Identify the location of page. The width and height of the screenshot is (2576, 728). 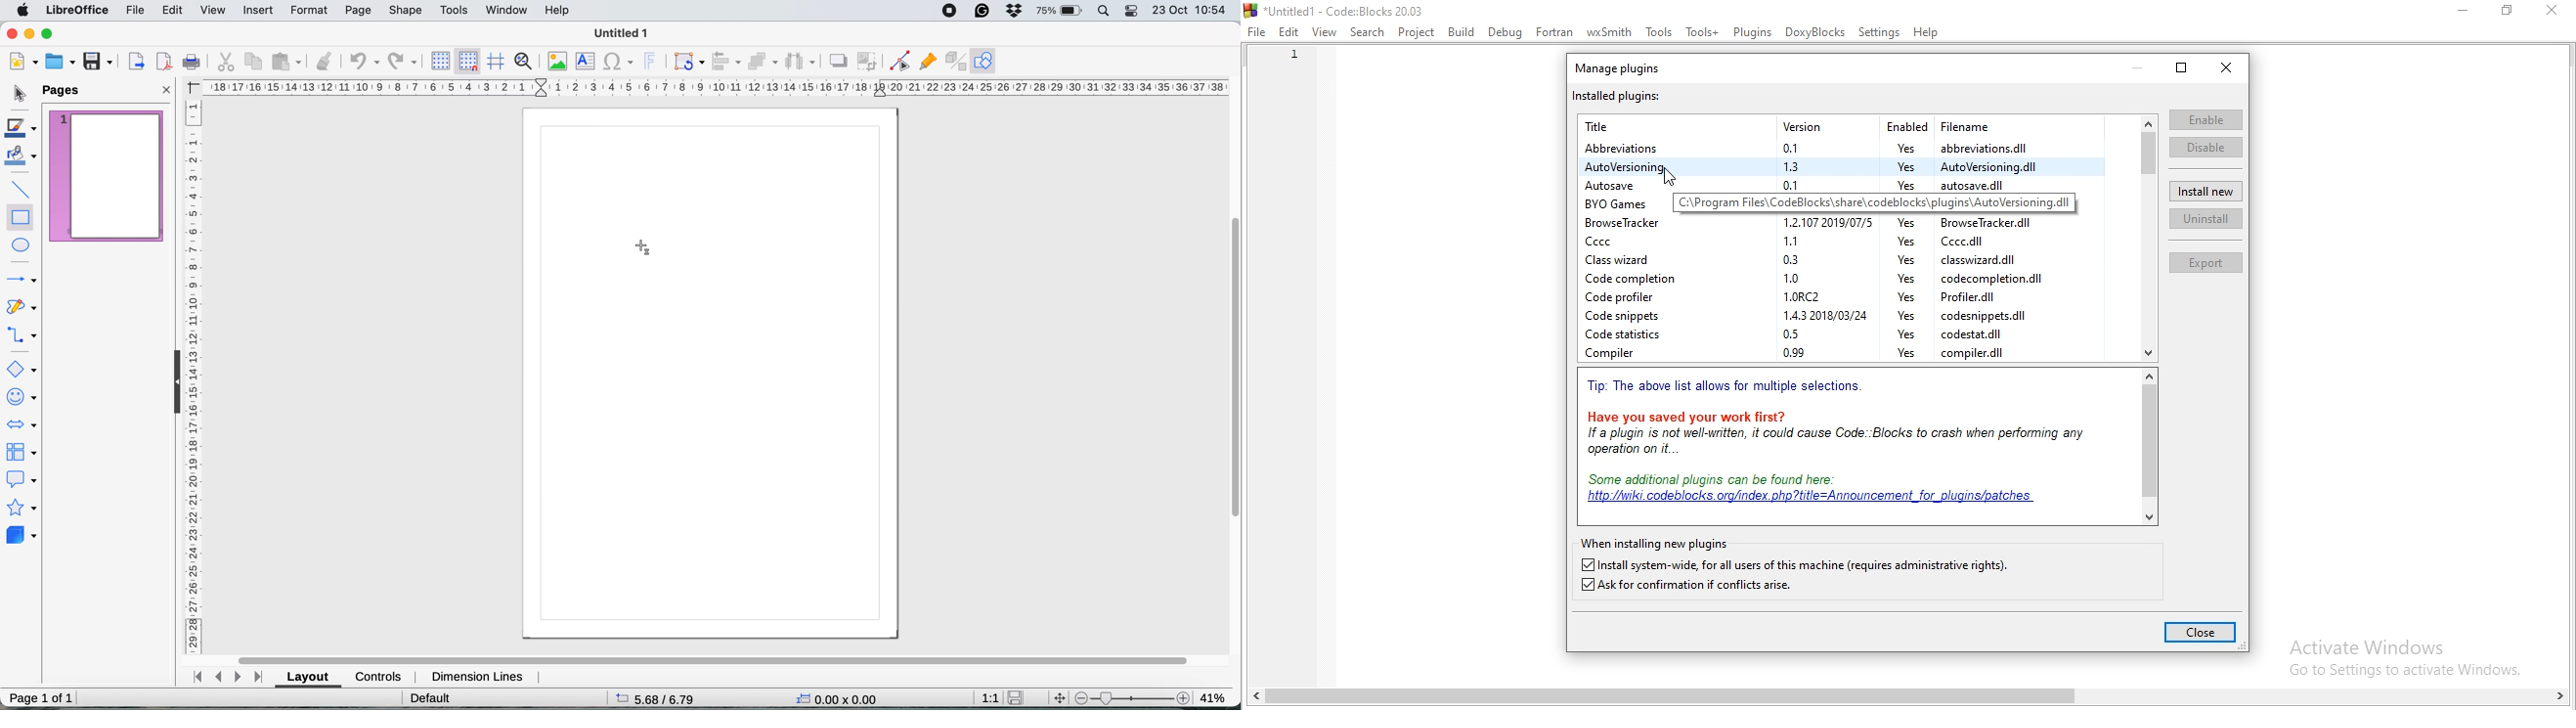
(358, 11).